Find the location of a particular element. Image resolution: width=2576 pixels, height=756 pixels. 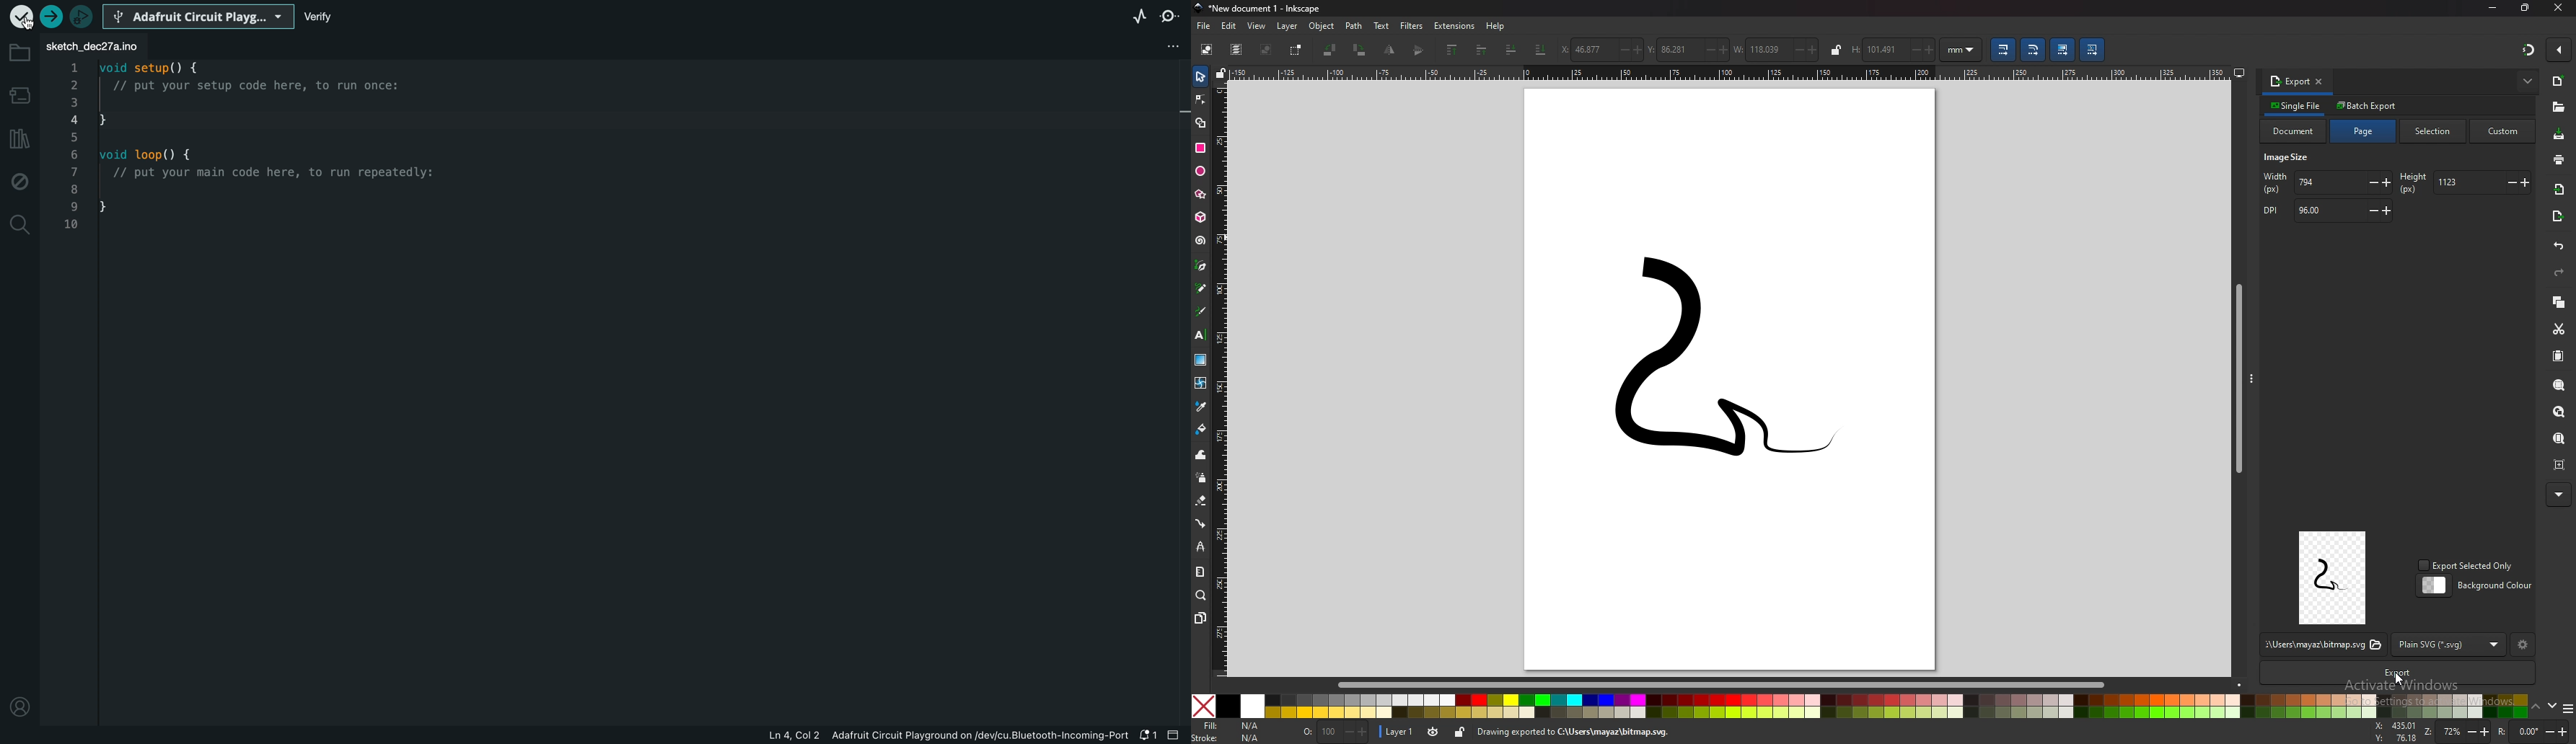

redo is located at coordinates (2560, 273).